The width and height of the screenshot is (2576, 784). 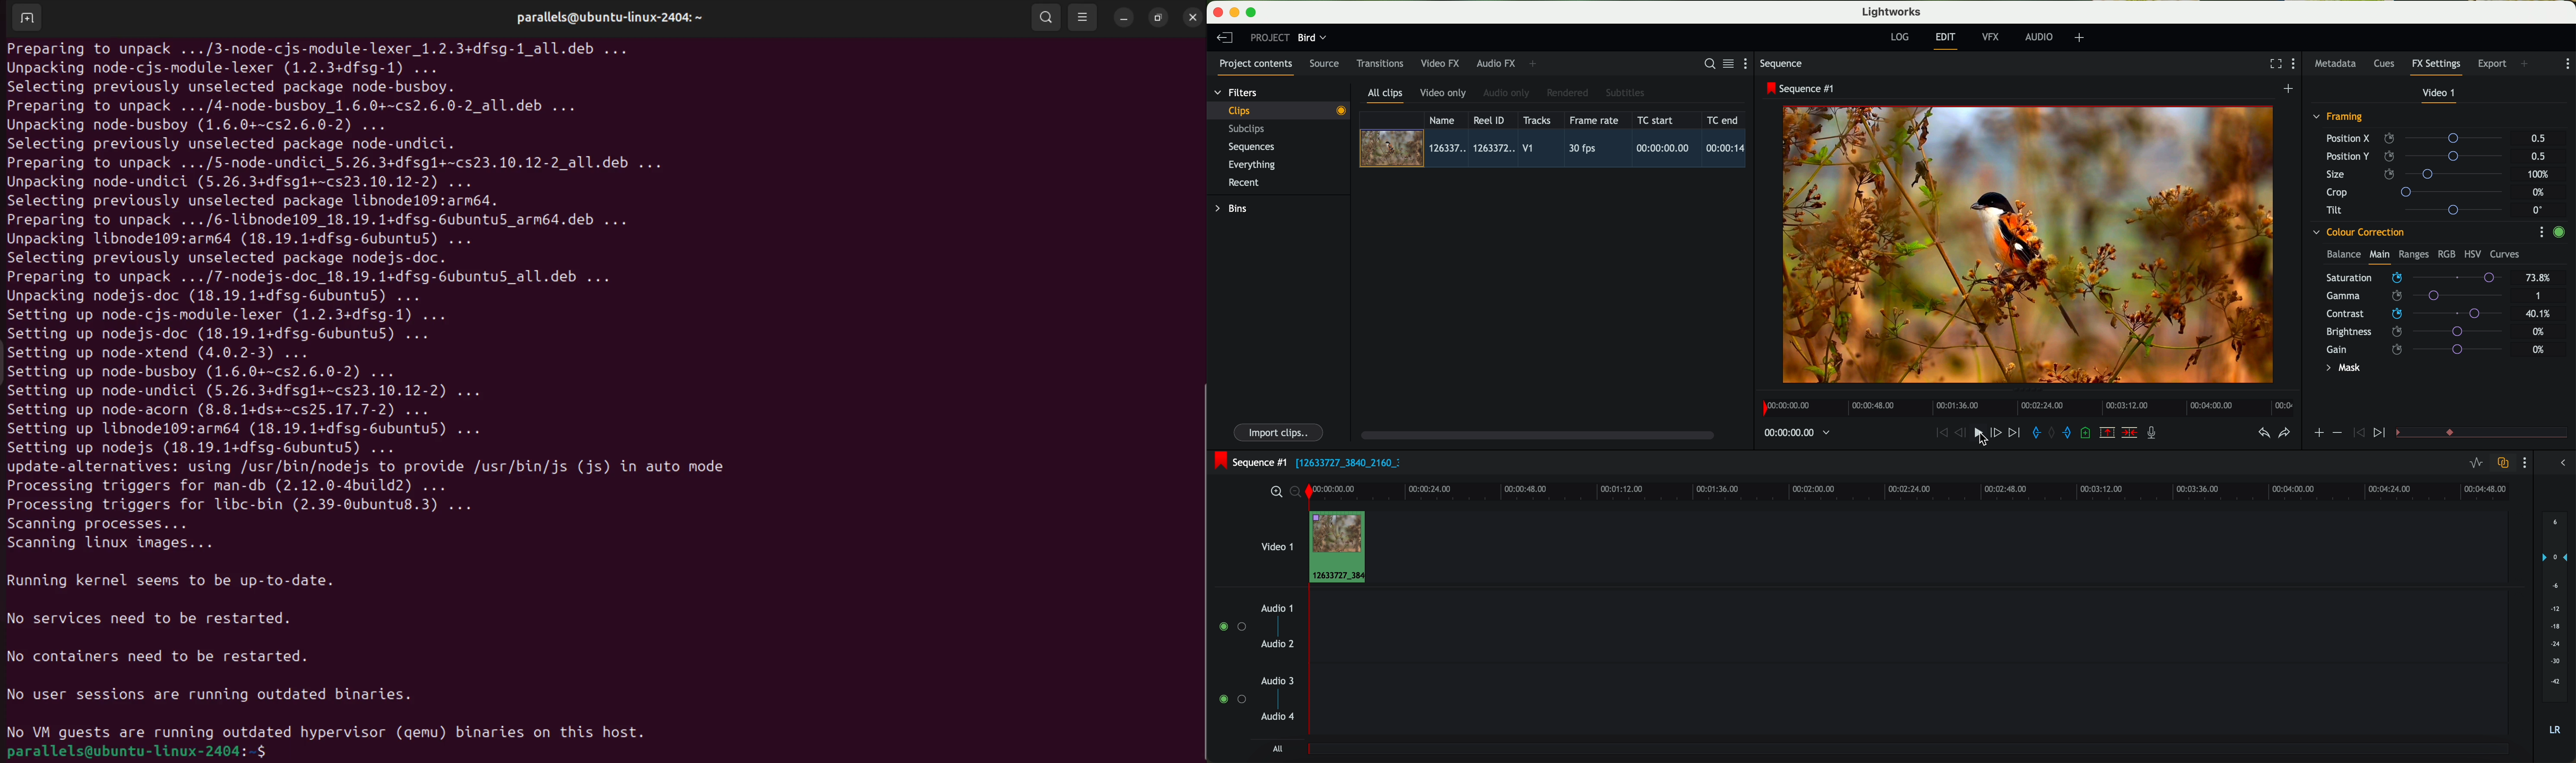 What do you see at coordinates (1312, 38) in the screenshot?
I see `bird` at bounding box center [1312, 38].